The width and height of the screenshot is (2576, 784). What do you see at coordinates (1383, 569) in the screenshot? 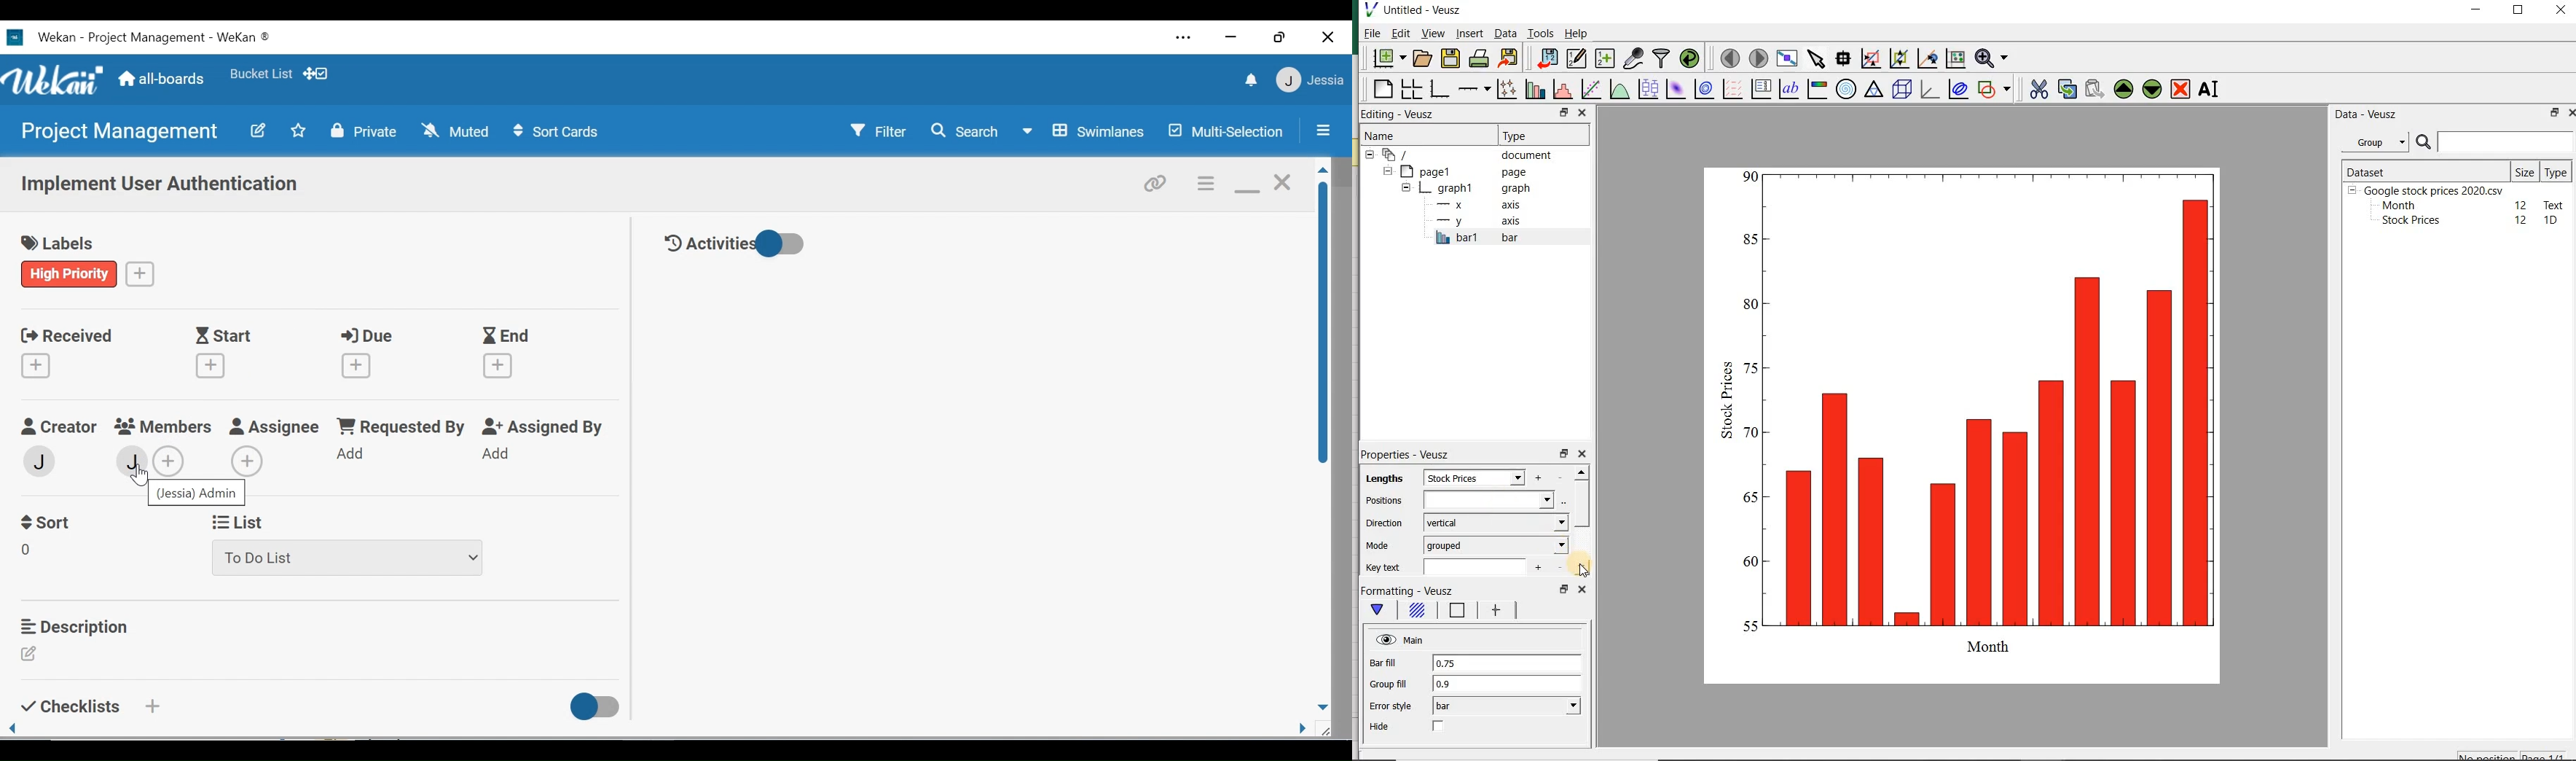
I see `Key text` at bounding box center [1383, 569].